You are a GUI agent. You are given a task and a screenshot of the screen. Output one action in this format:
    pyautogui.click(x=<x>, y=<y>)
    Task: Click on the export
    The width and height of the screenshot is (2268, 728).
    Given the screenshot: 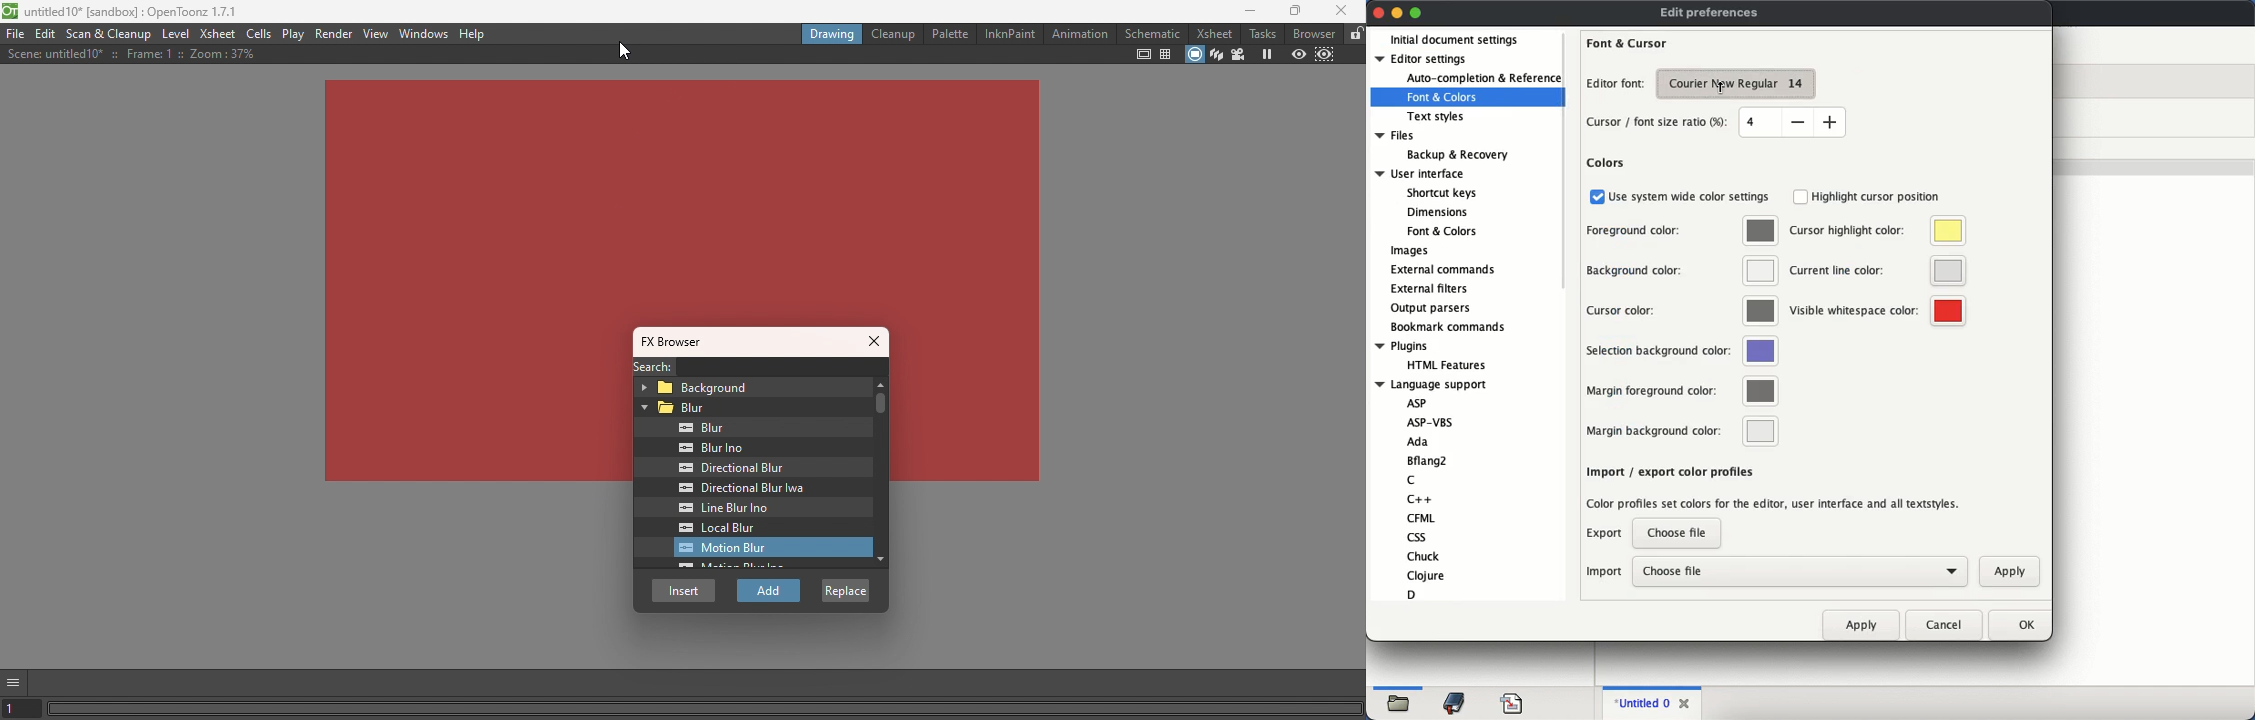 What is the action you would take?
    pyautogui.click(x=1606, y=534)
    